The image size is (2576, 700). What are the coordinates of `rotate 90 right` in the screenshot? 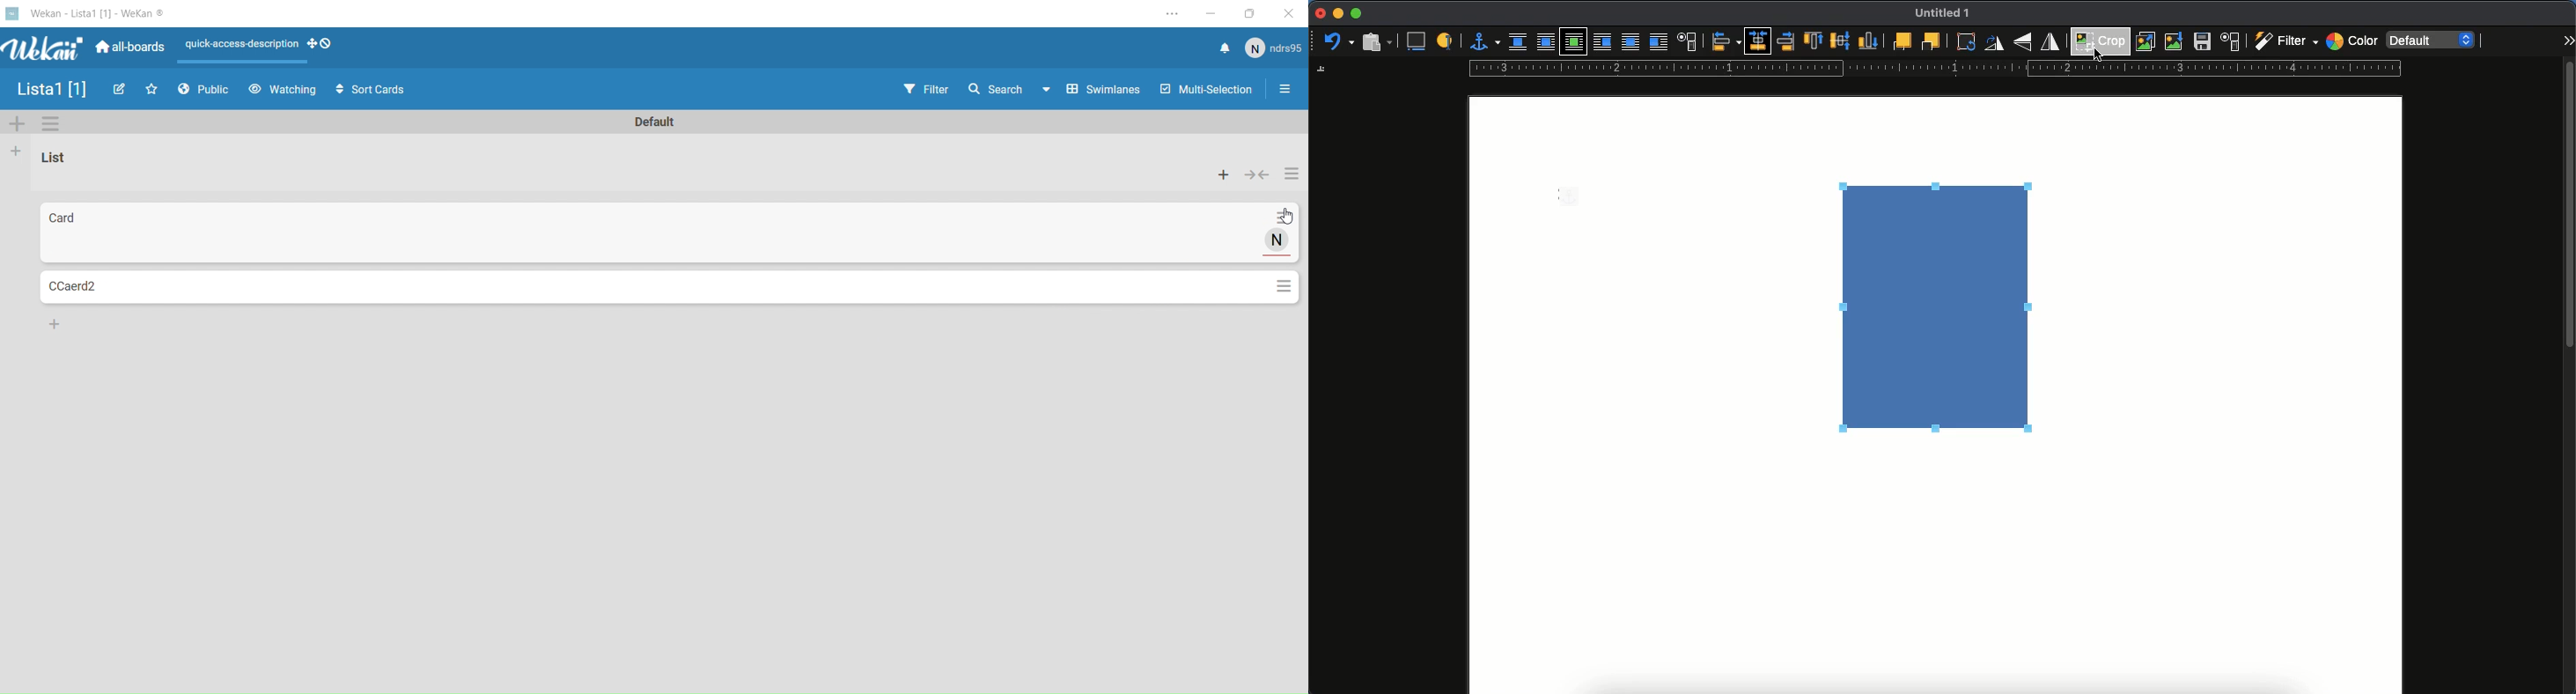 It's located at (1994, 45).